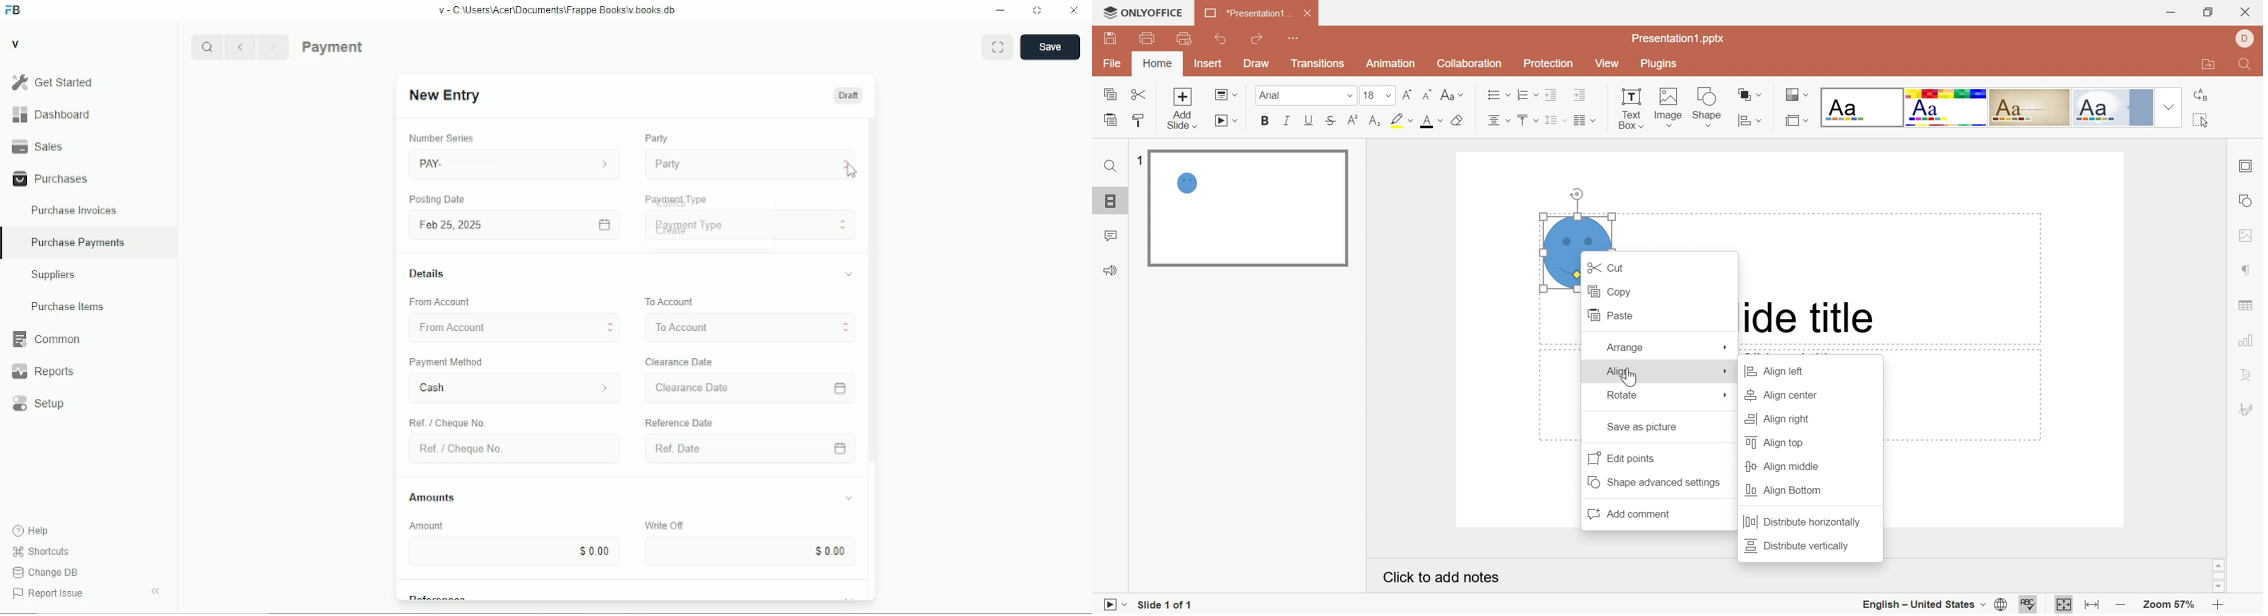  I want to click on Scroll Bar, so click(2219, 576).